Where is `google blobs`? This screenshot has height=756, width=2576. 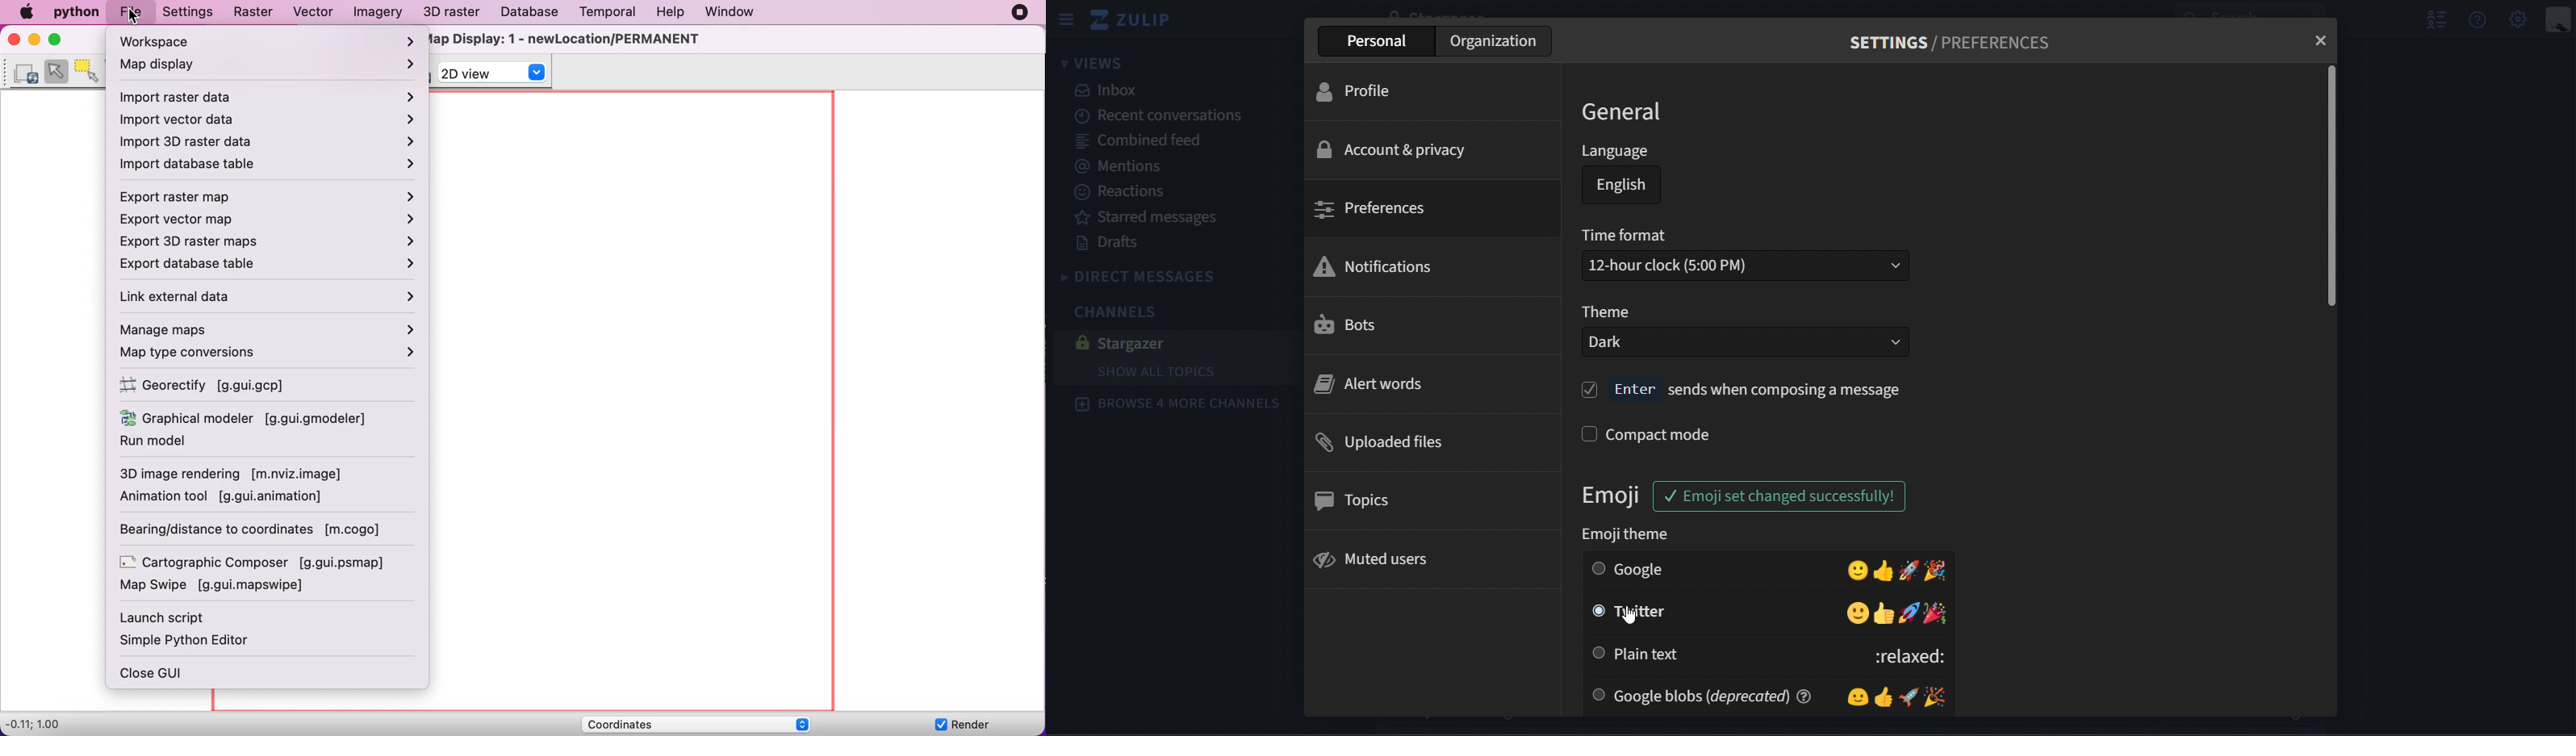
google blobs is located at coordinates (1766, 695).